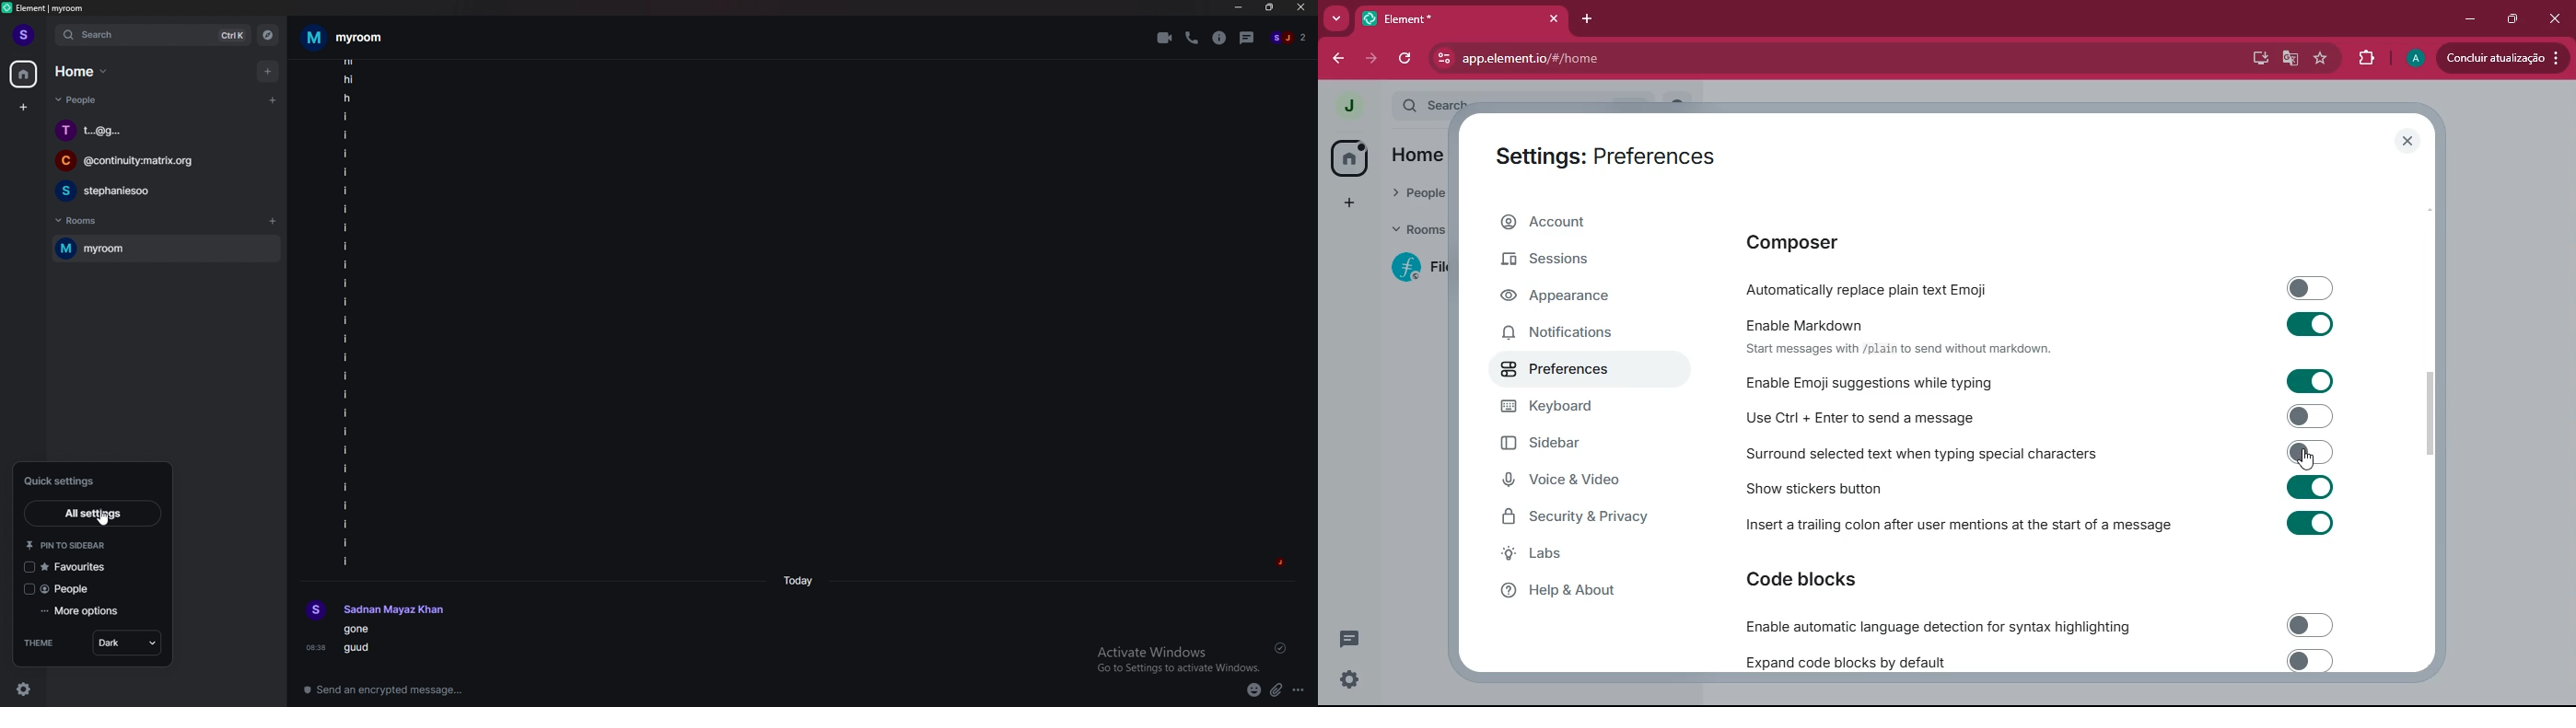  I want to click on keyboard, so click(1568, 407).